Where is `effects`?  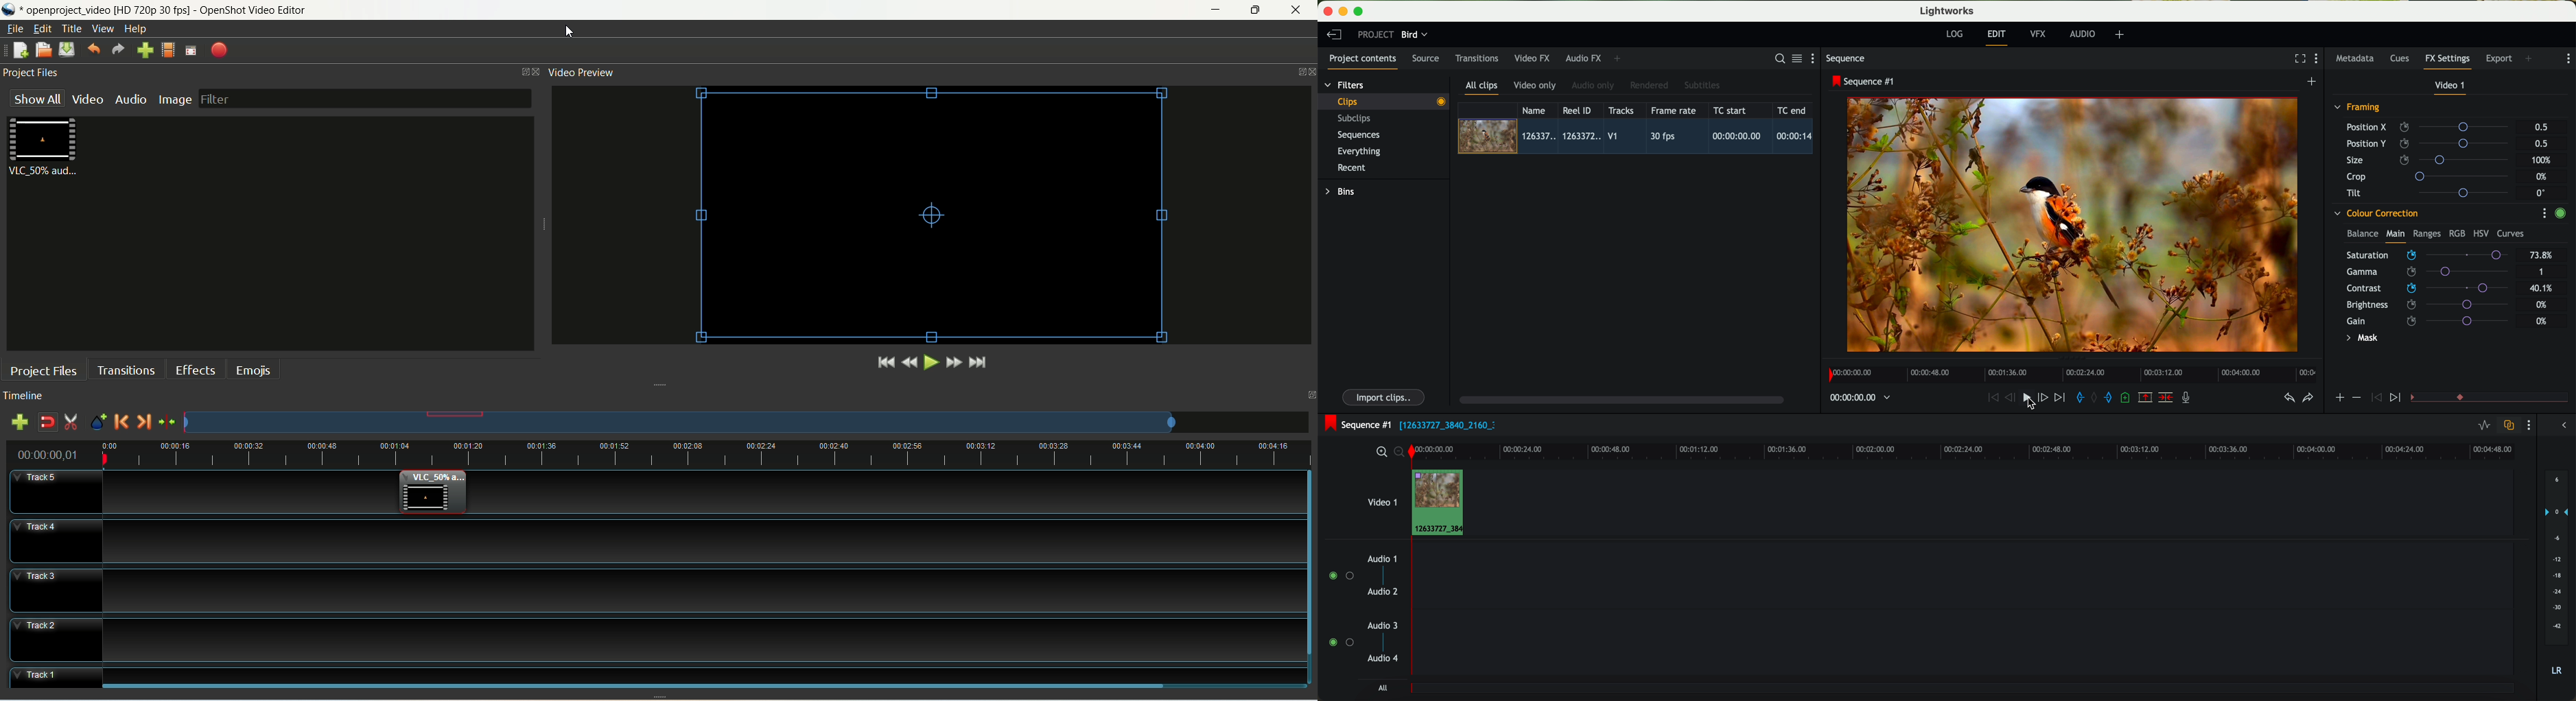
effects is located at coordinates (196, 369).